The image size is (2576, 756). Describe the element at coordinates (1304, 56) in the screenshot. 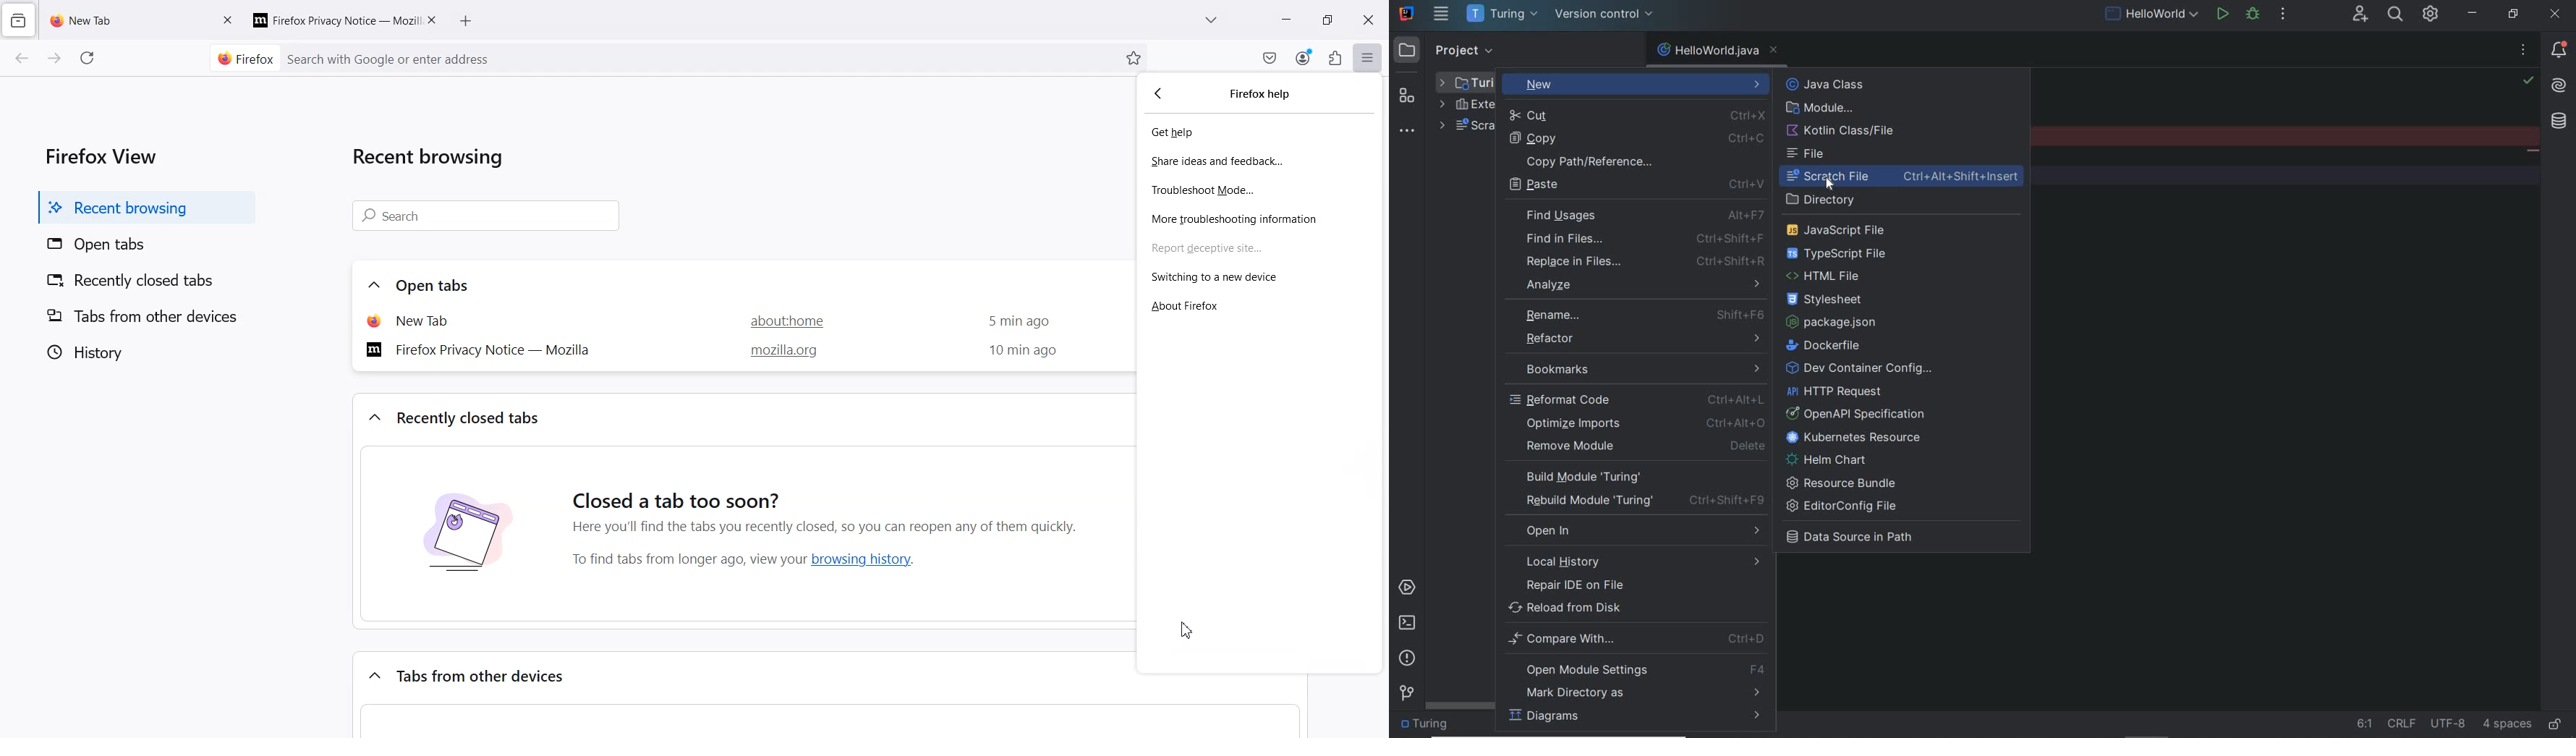

I see `Account` at that location.